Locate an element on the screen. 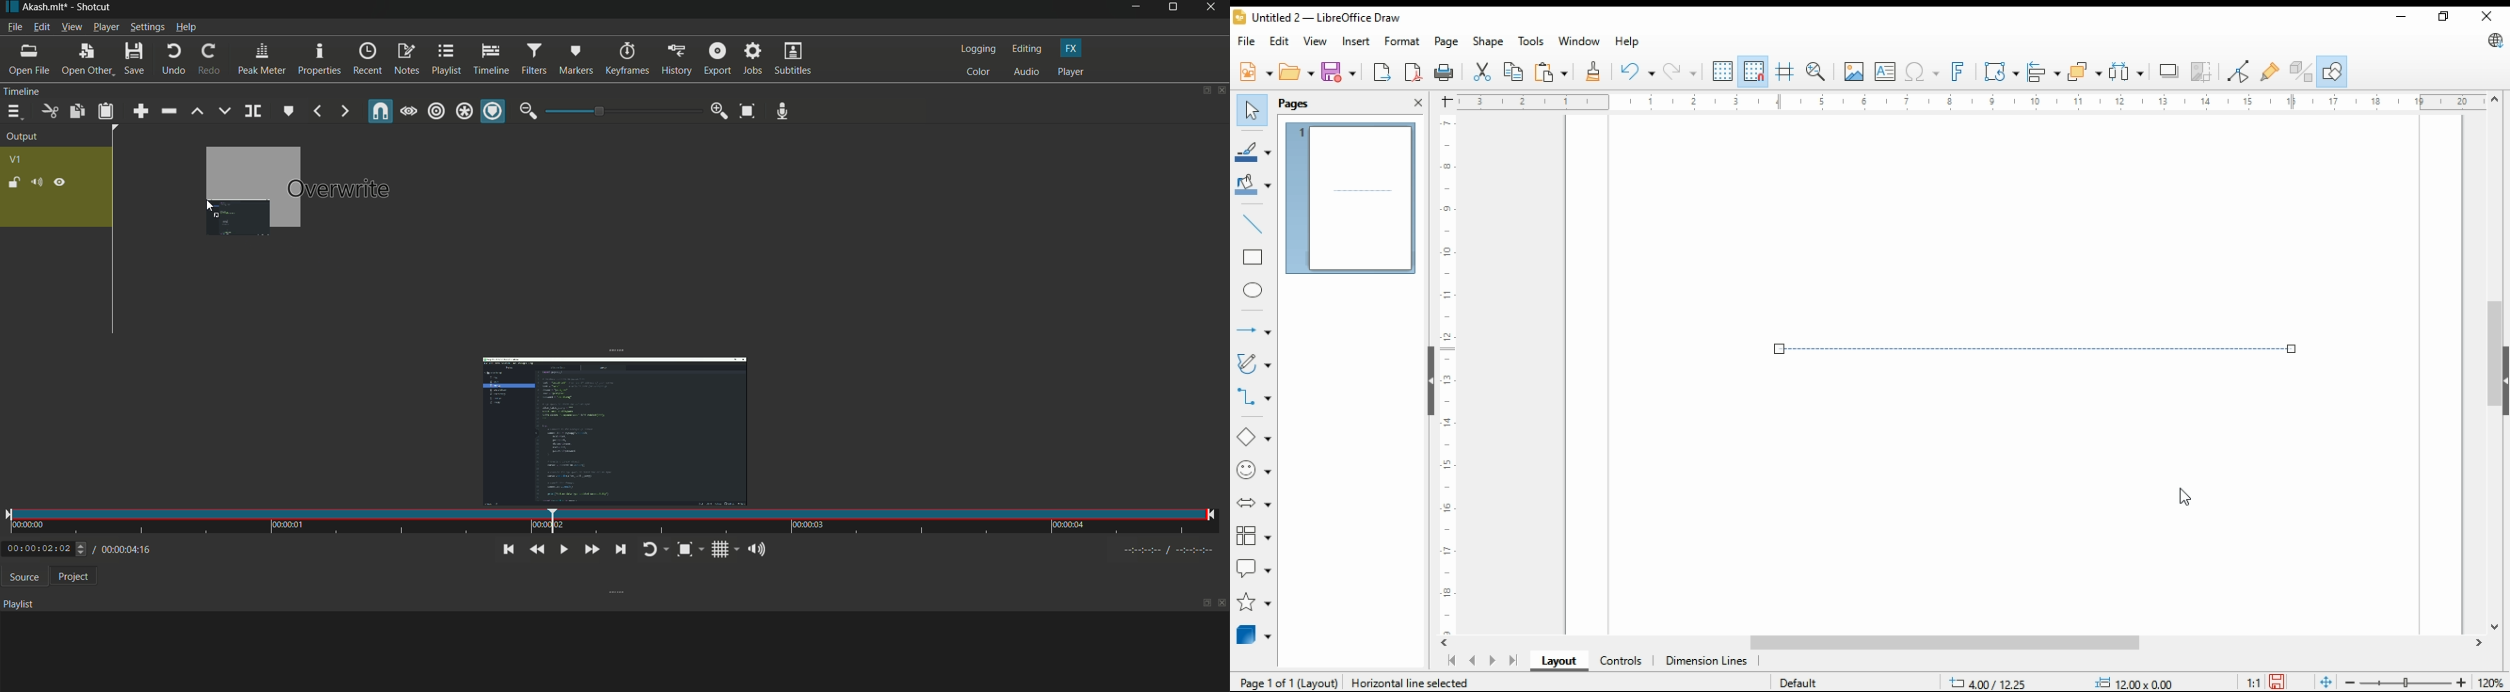  previous marker is located at coordinates (318, 112).